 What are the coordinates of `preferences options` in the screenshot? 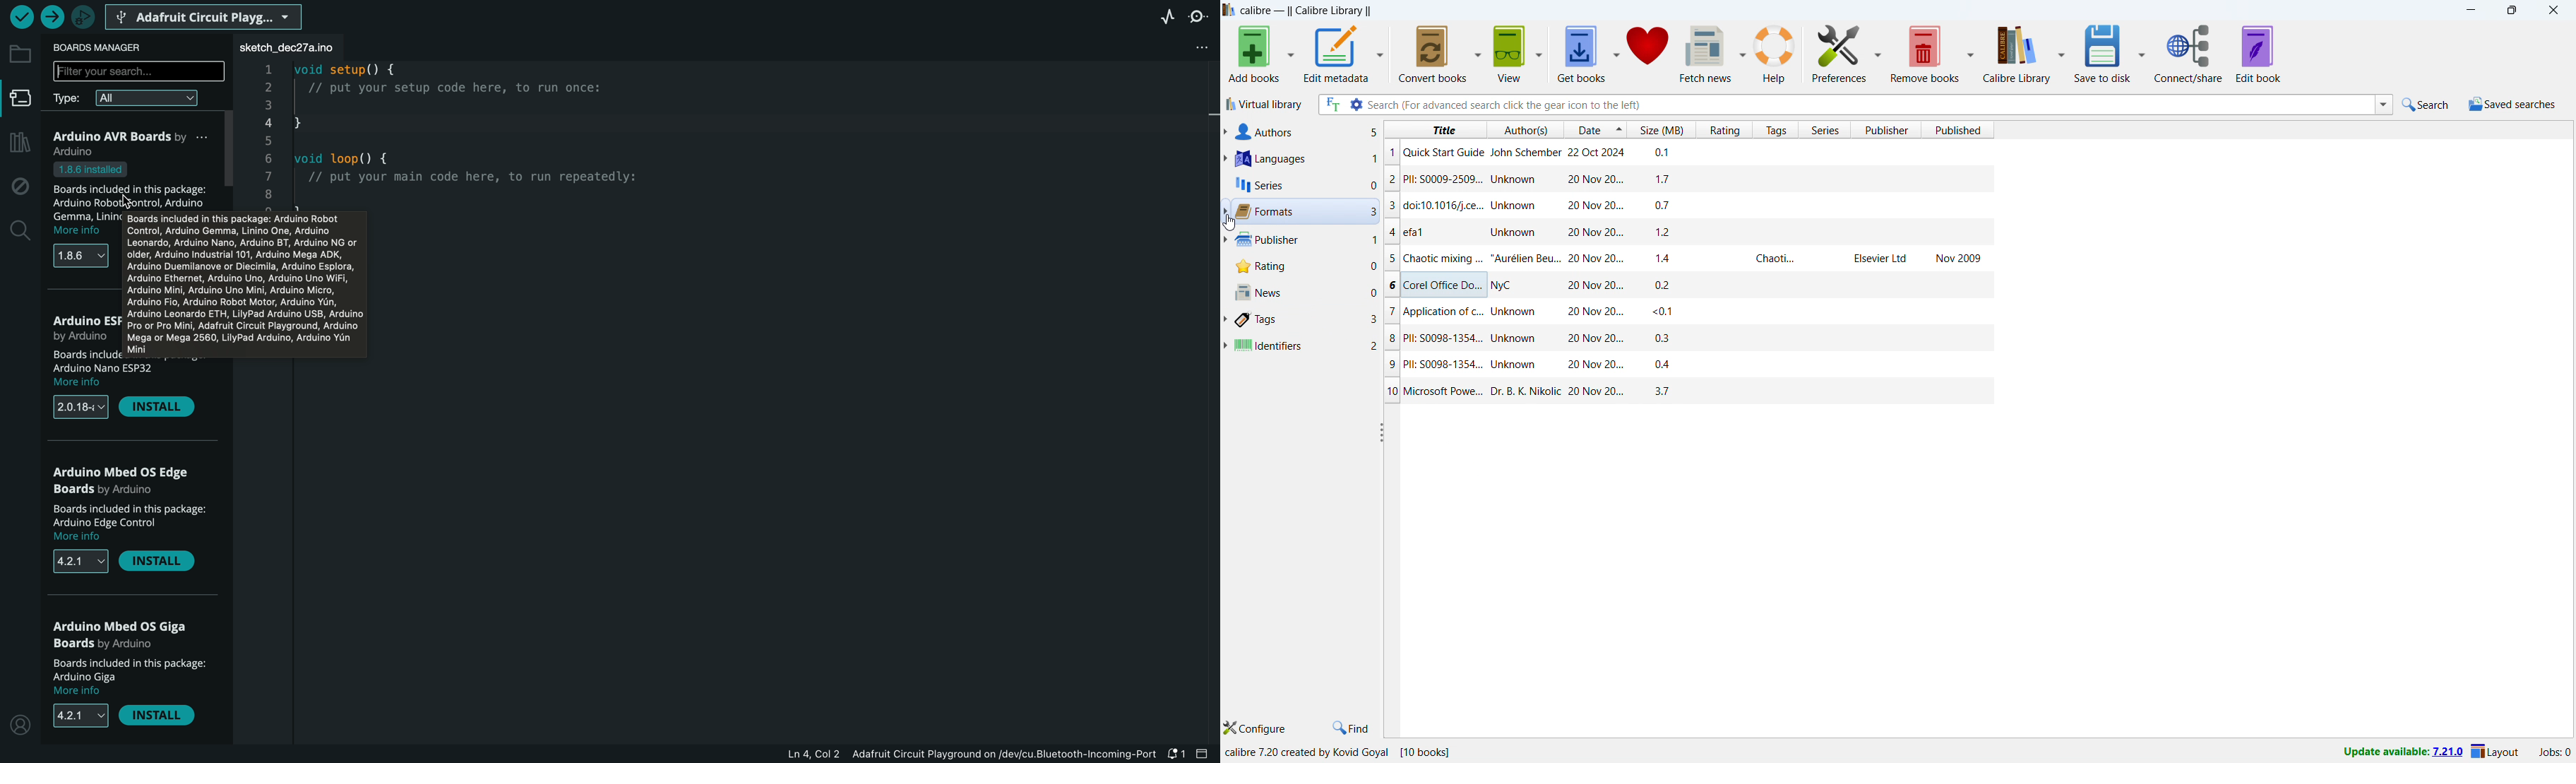 It's located at (1878, 52).